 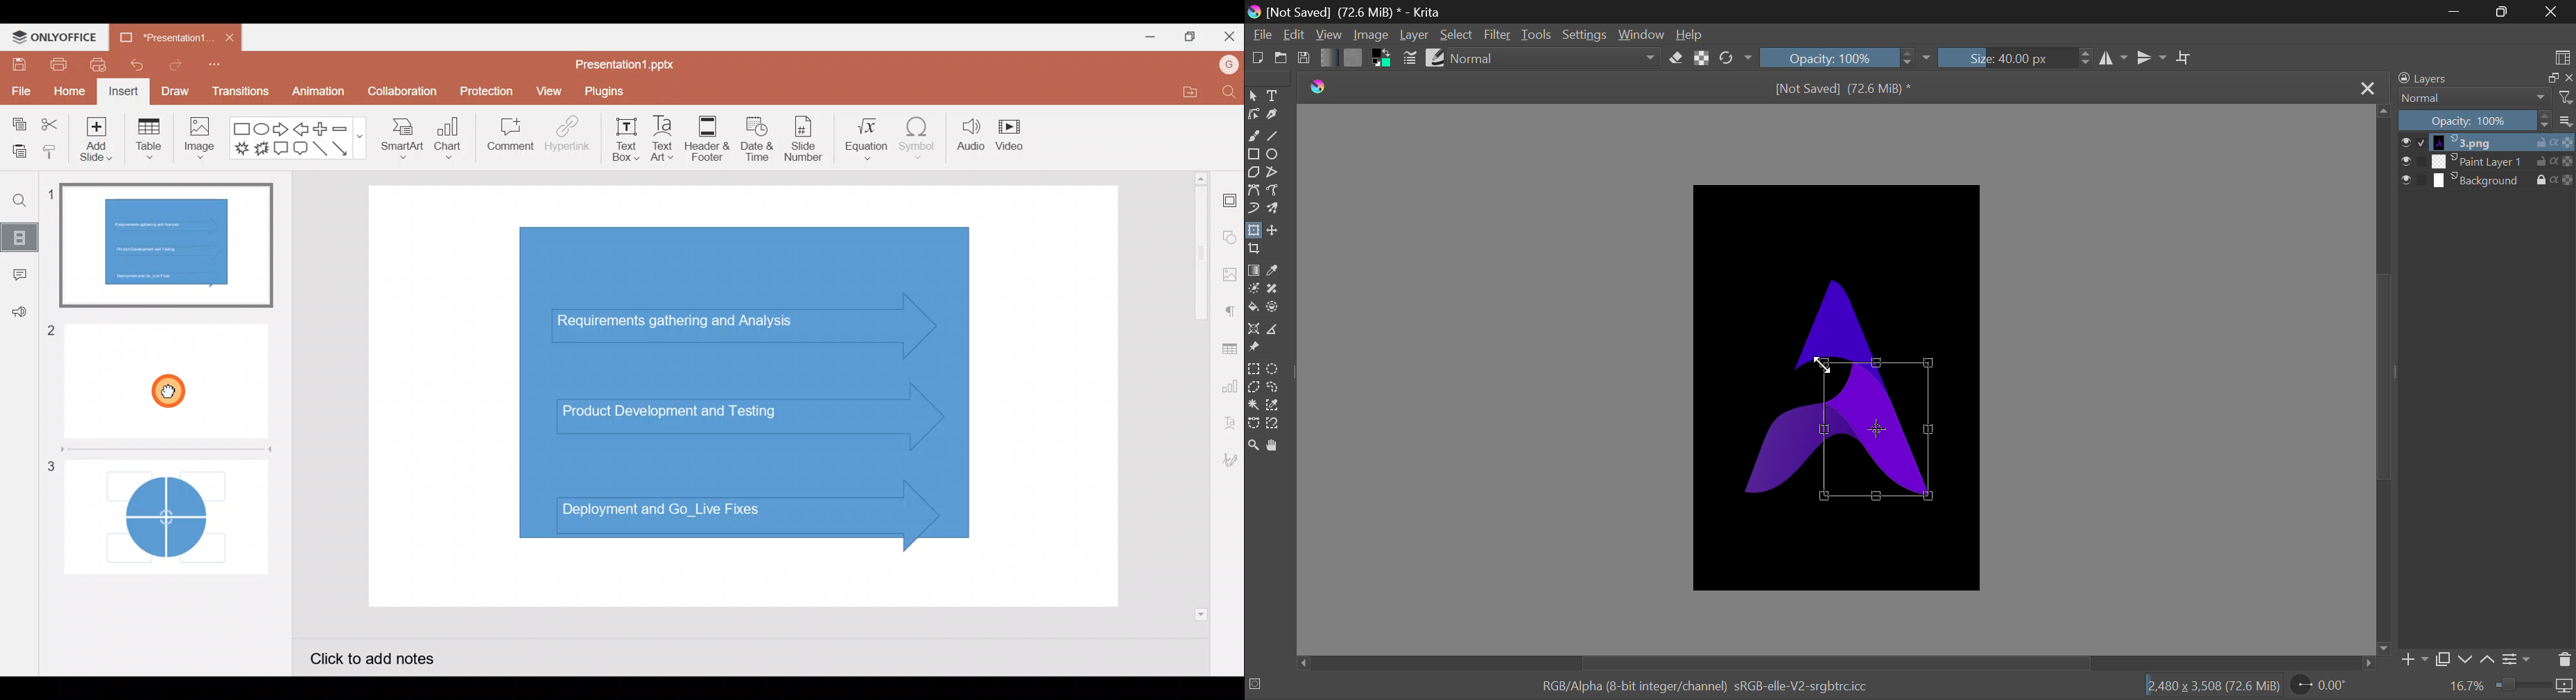 I want to click on Zoom slider, so click(x=2522, y=684).